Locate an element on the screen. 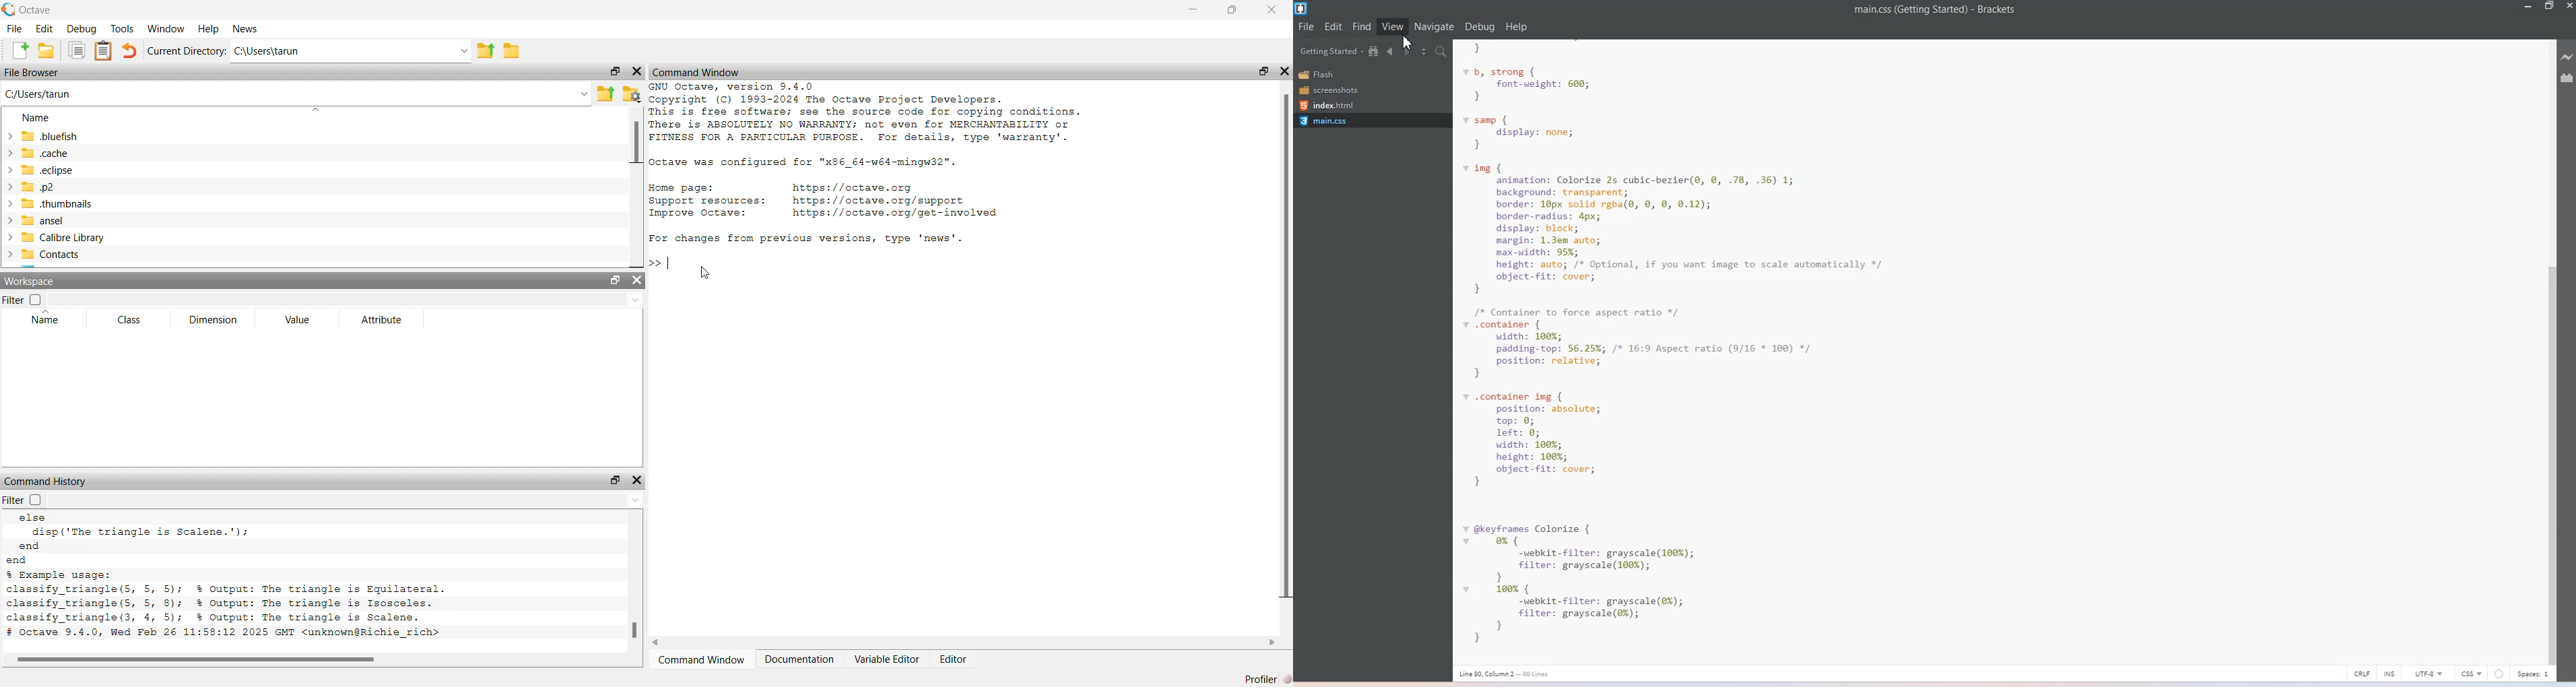  Navigate is located at coordinates (1435, 27).